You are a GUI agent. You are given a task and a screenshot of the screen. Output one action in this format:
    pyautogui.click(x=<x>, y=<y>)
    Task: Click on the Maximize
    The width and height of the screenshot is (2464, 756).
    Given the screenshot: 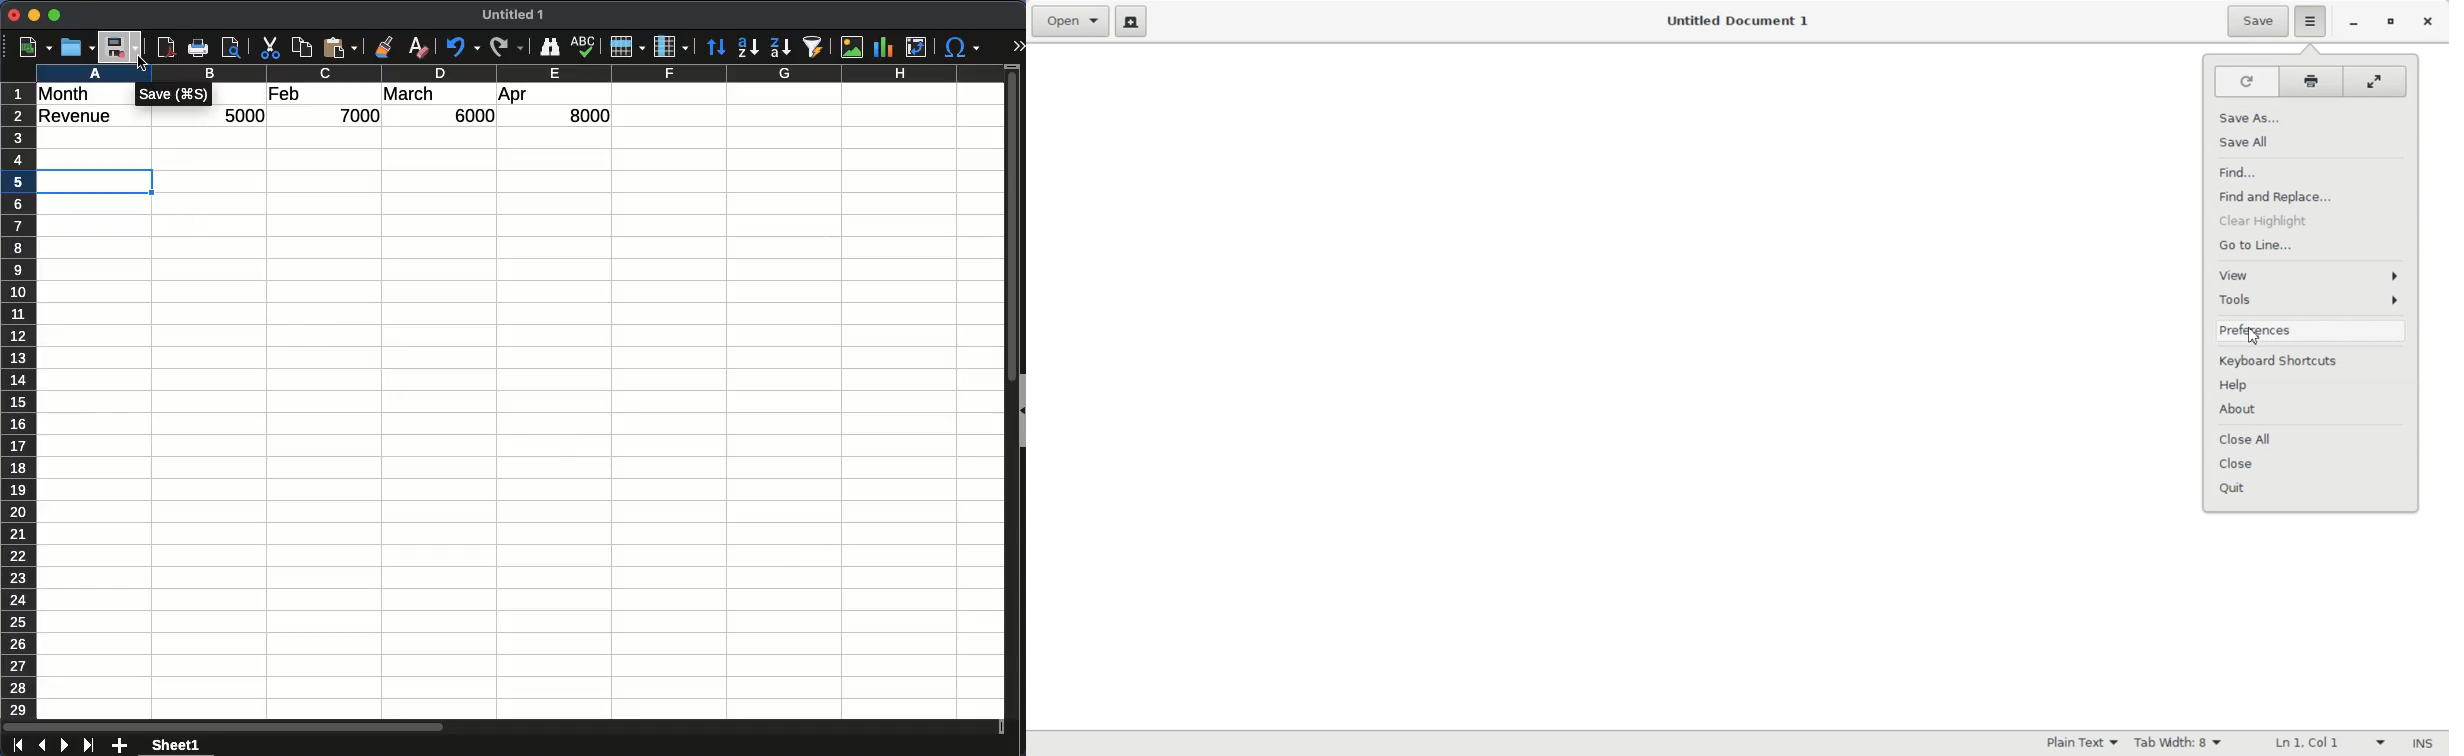 What is the action you would take?
    pyautogui.click(x=2390, y=23)
    